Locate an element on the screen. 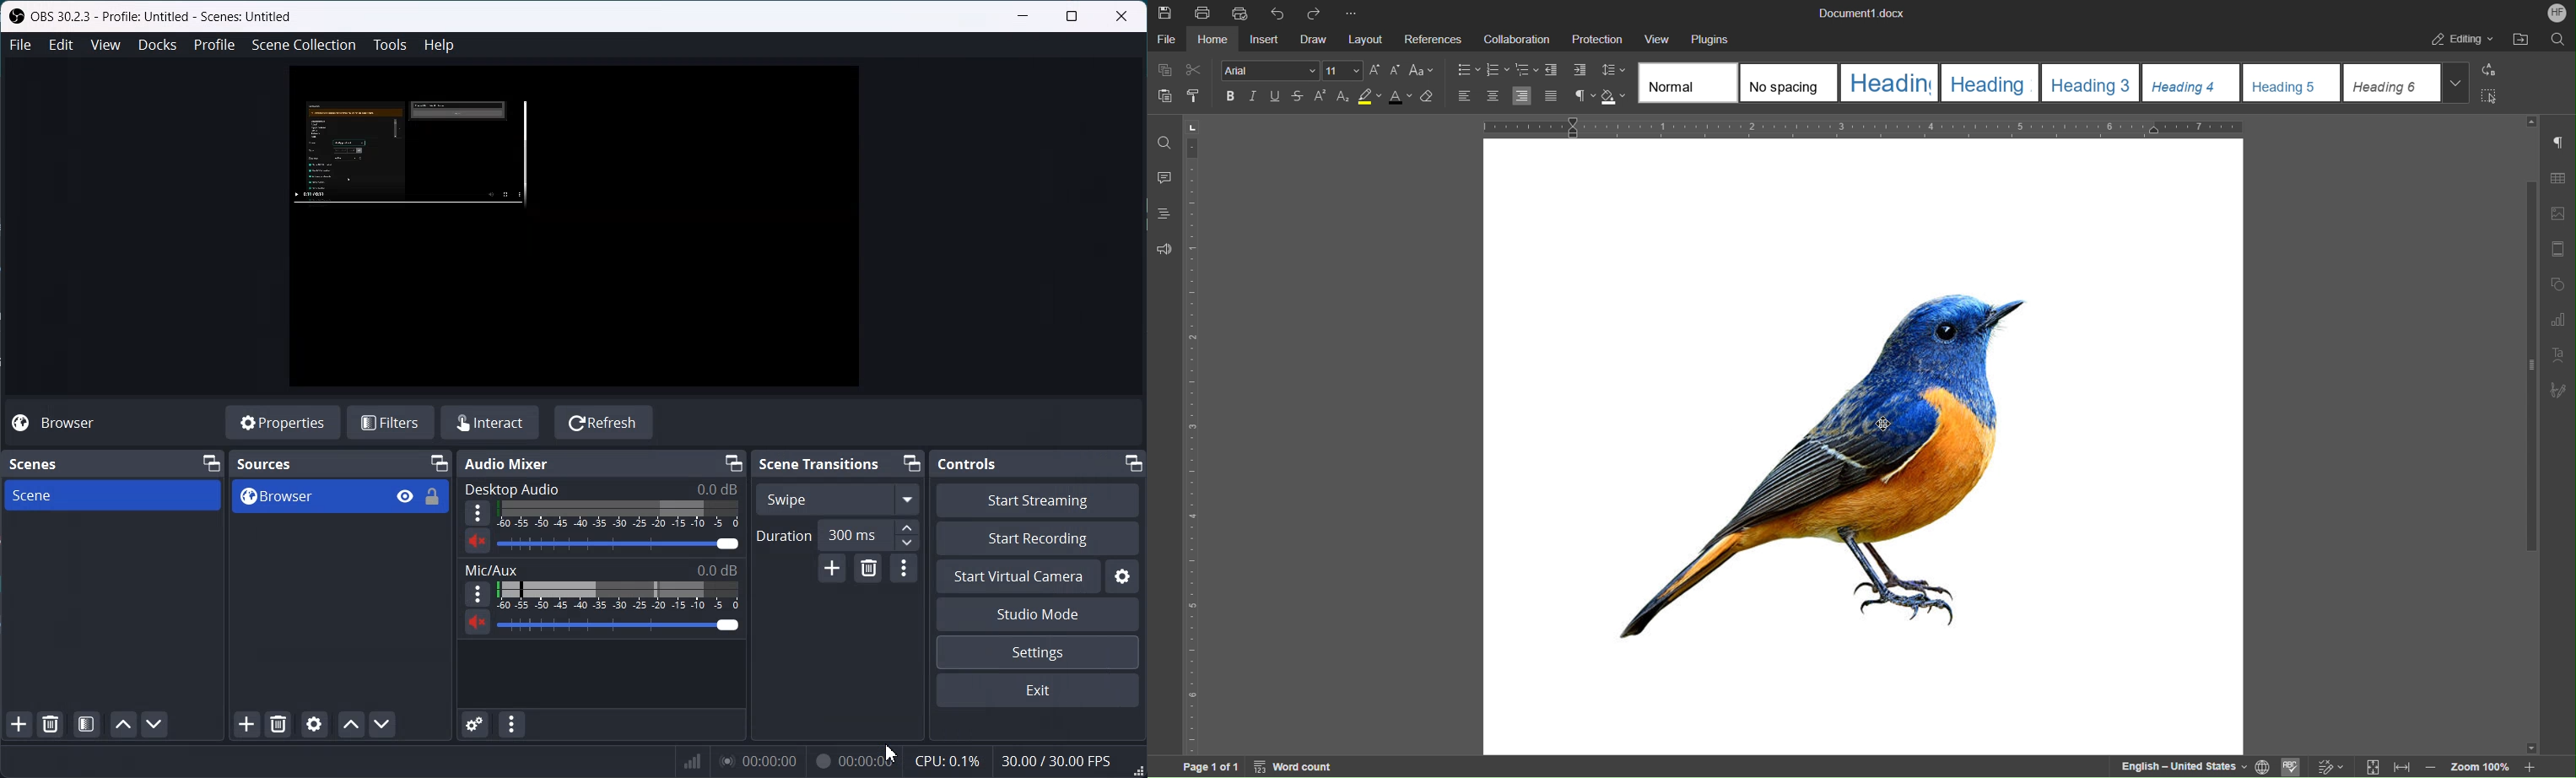 This screenshot has height=784, width=2576. Highlight is located at coordinates (1370, 98).